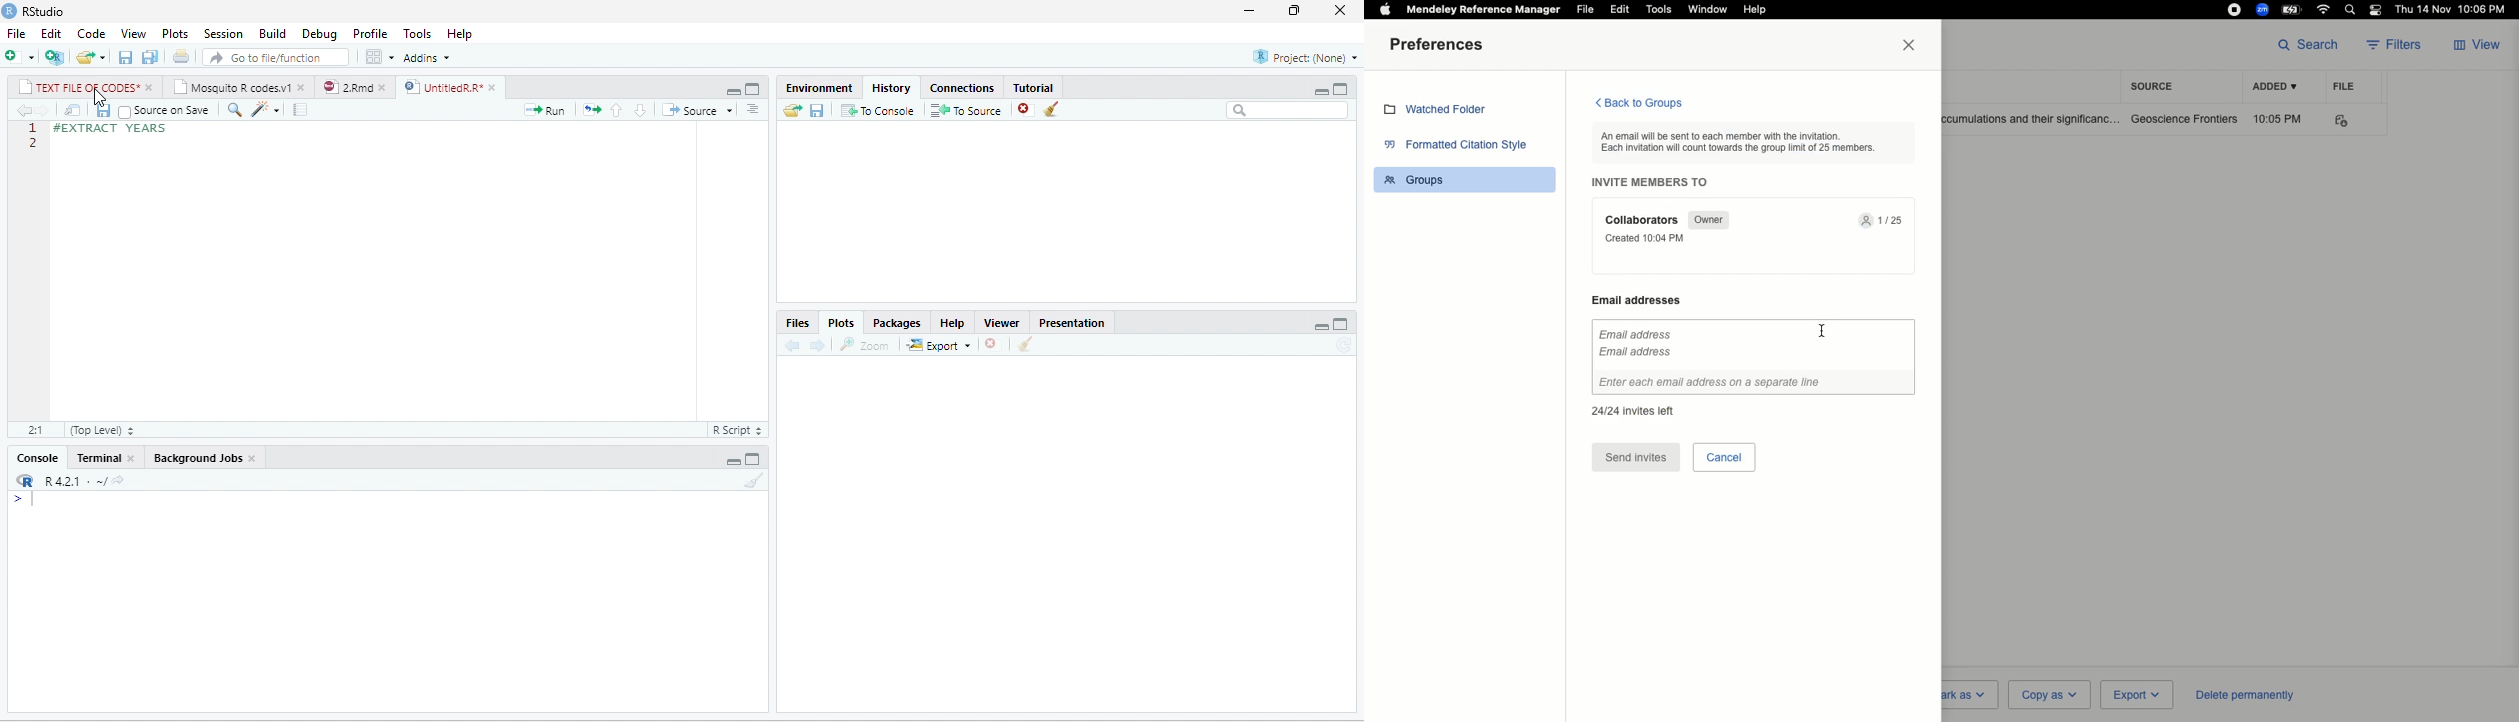 Image resolution: width=2520 pixels, height=728 pixels. Describe the element at coordinates (820, 88) in the screenshot. I see `Environment` at that location.